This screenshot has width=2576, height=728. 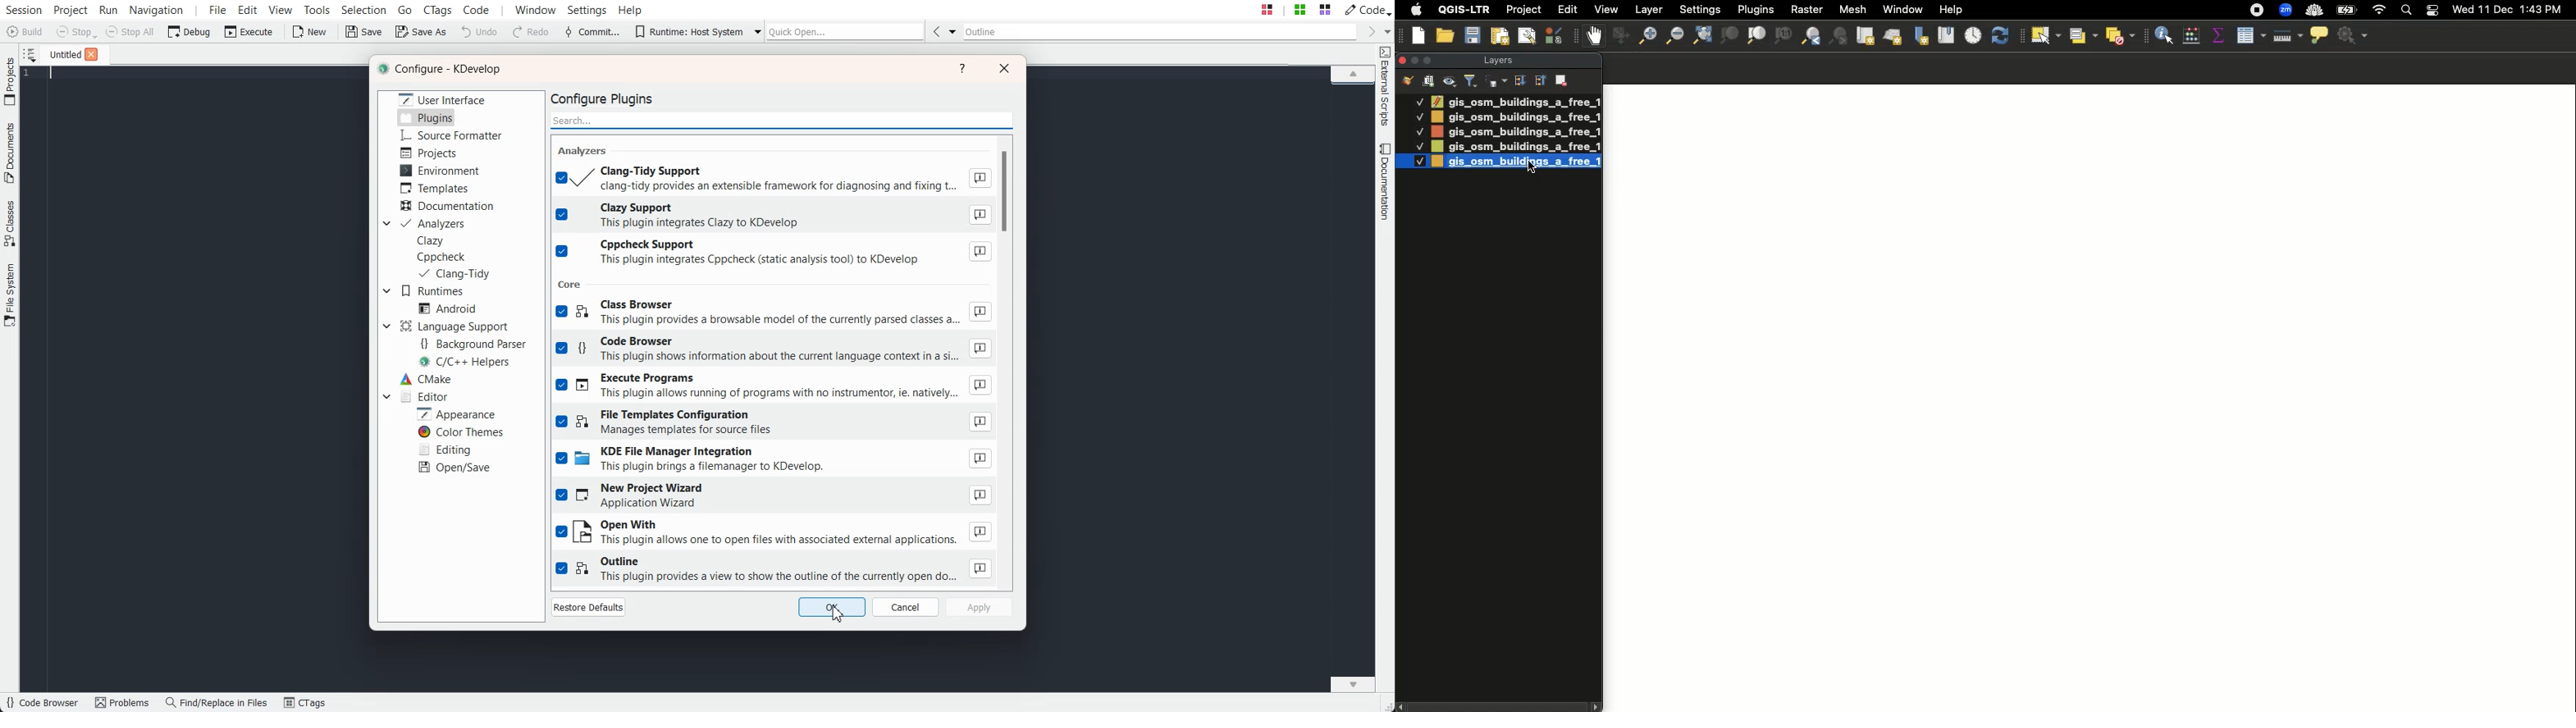 I want to click on Save As, so click(x=421, y=31).